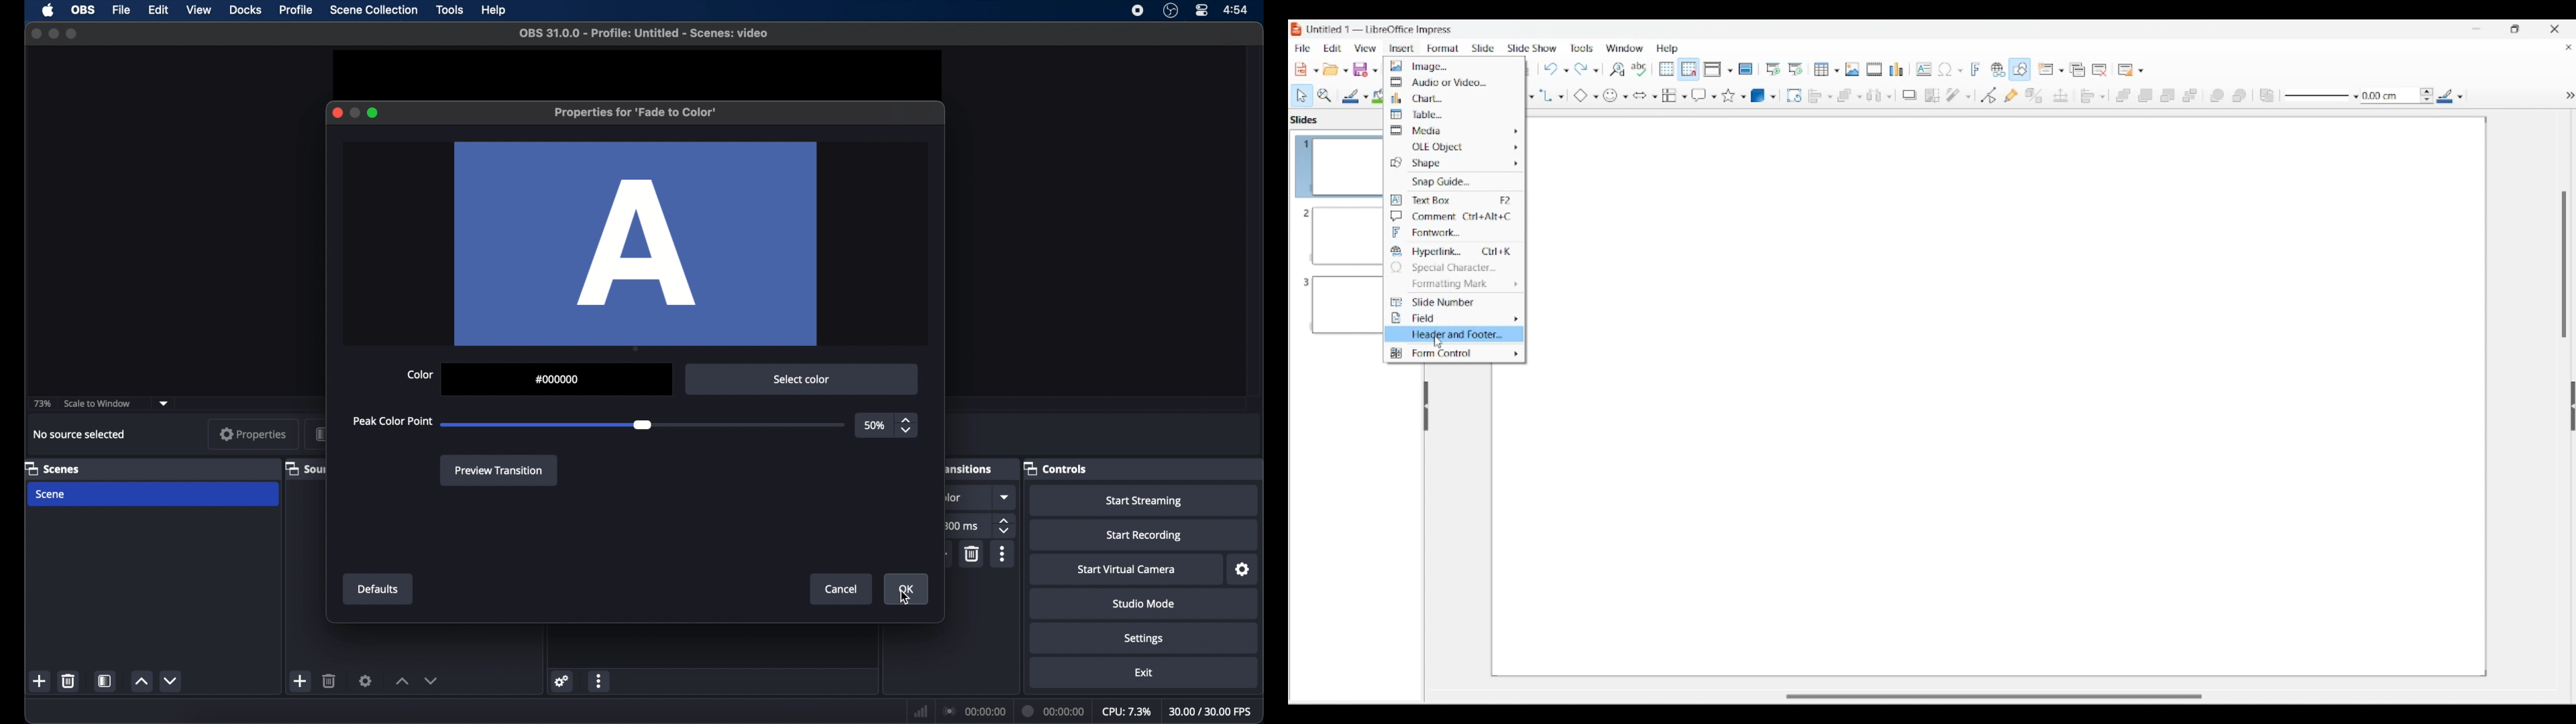 This screenshot has height=728, width=2576. Describe the element at coordinates (2450, 95) in the screenshot. I see `Line color options` at that location.